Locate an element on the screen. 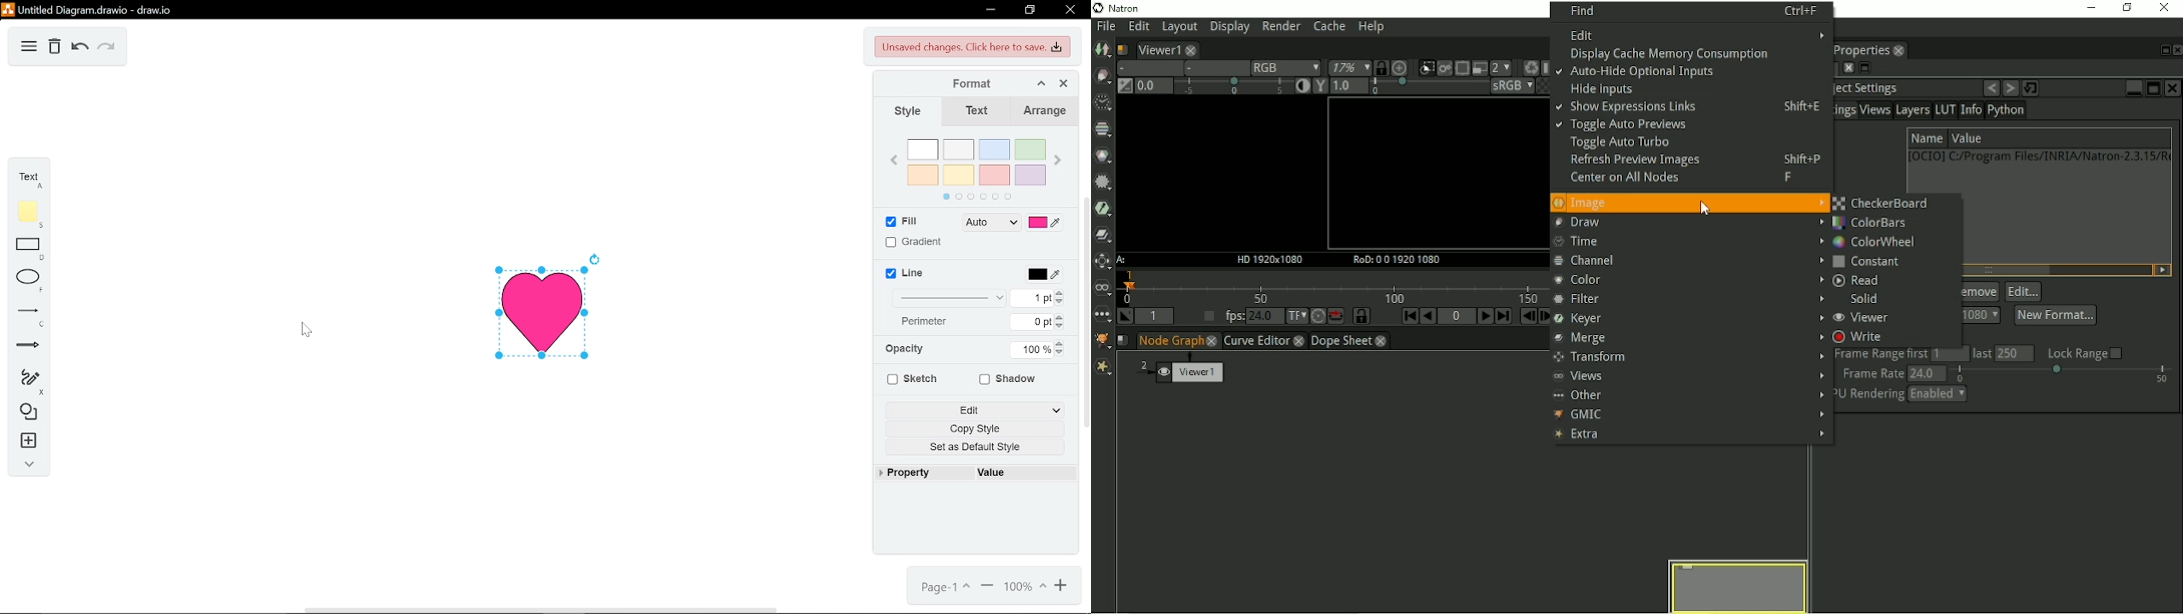 This screenshot has height=616, width=2184. copy style is located at coordinates (981, 429).